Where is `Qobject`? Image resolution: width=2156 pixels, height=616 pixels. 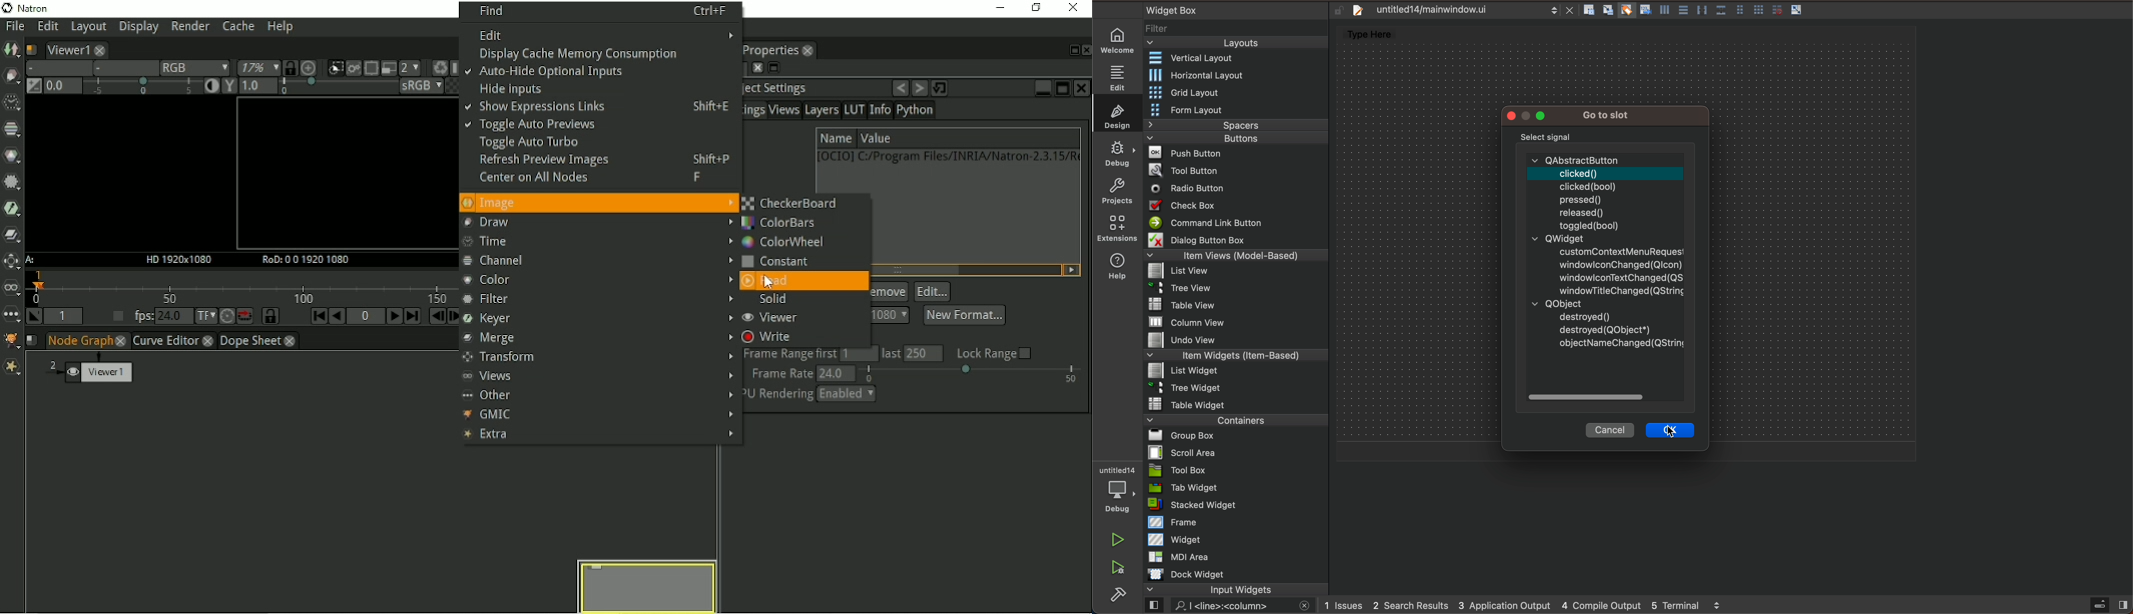 Qobject is located at coordinates (1600, 327).